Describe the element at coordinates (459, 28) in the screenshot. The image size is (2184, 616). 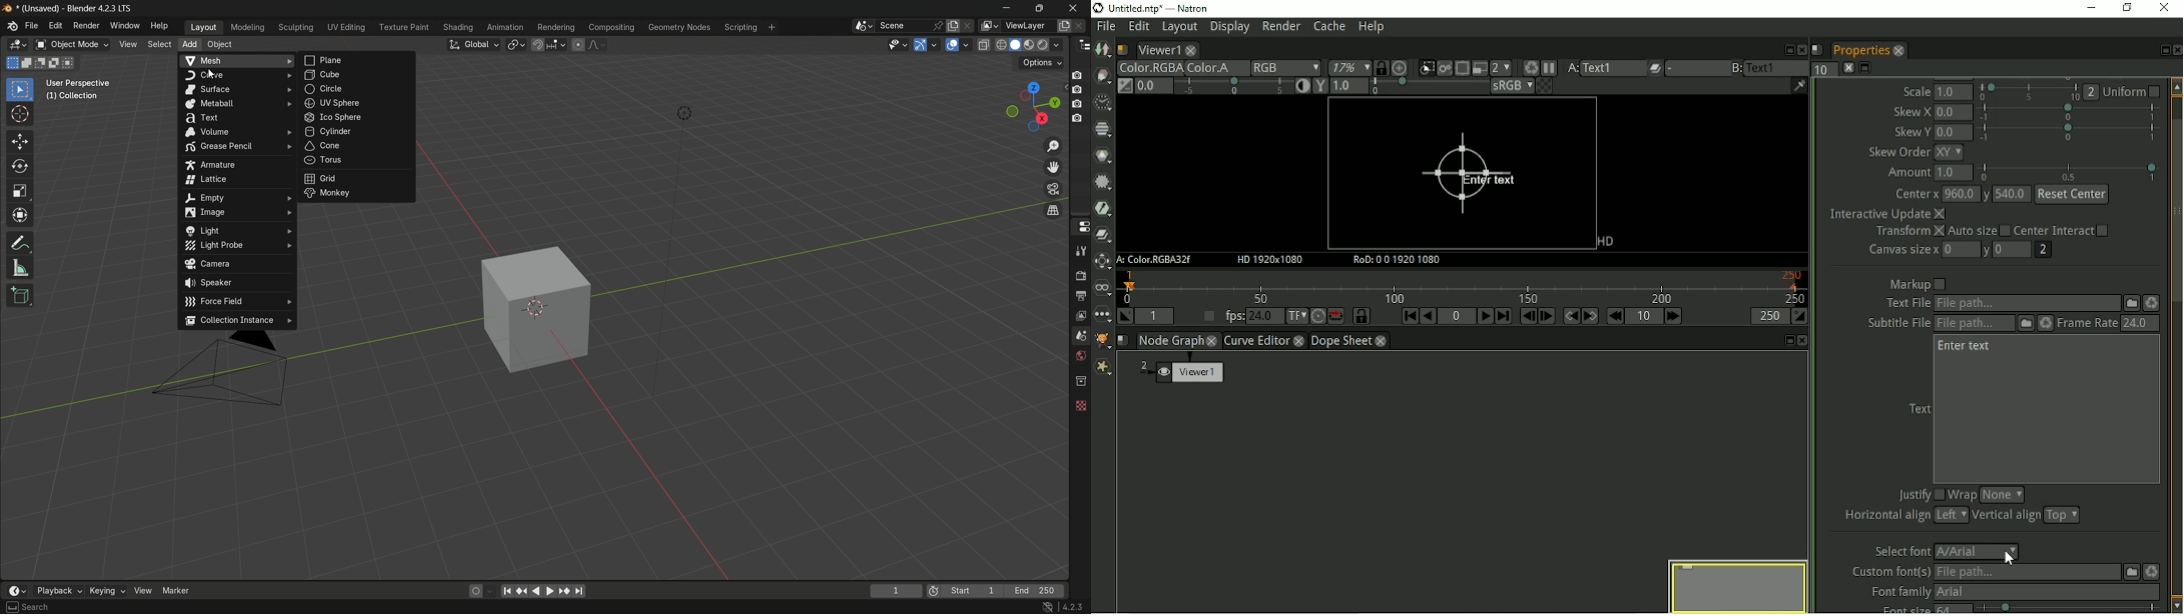
I see `shading menu` at that location.